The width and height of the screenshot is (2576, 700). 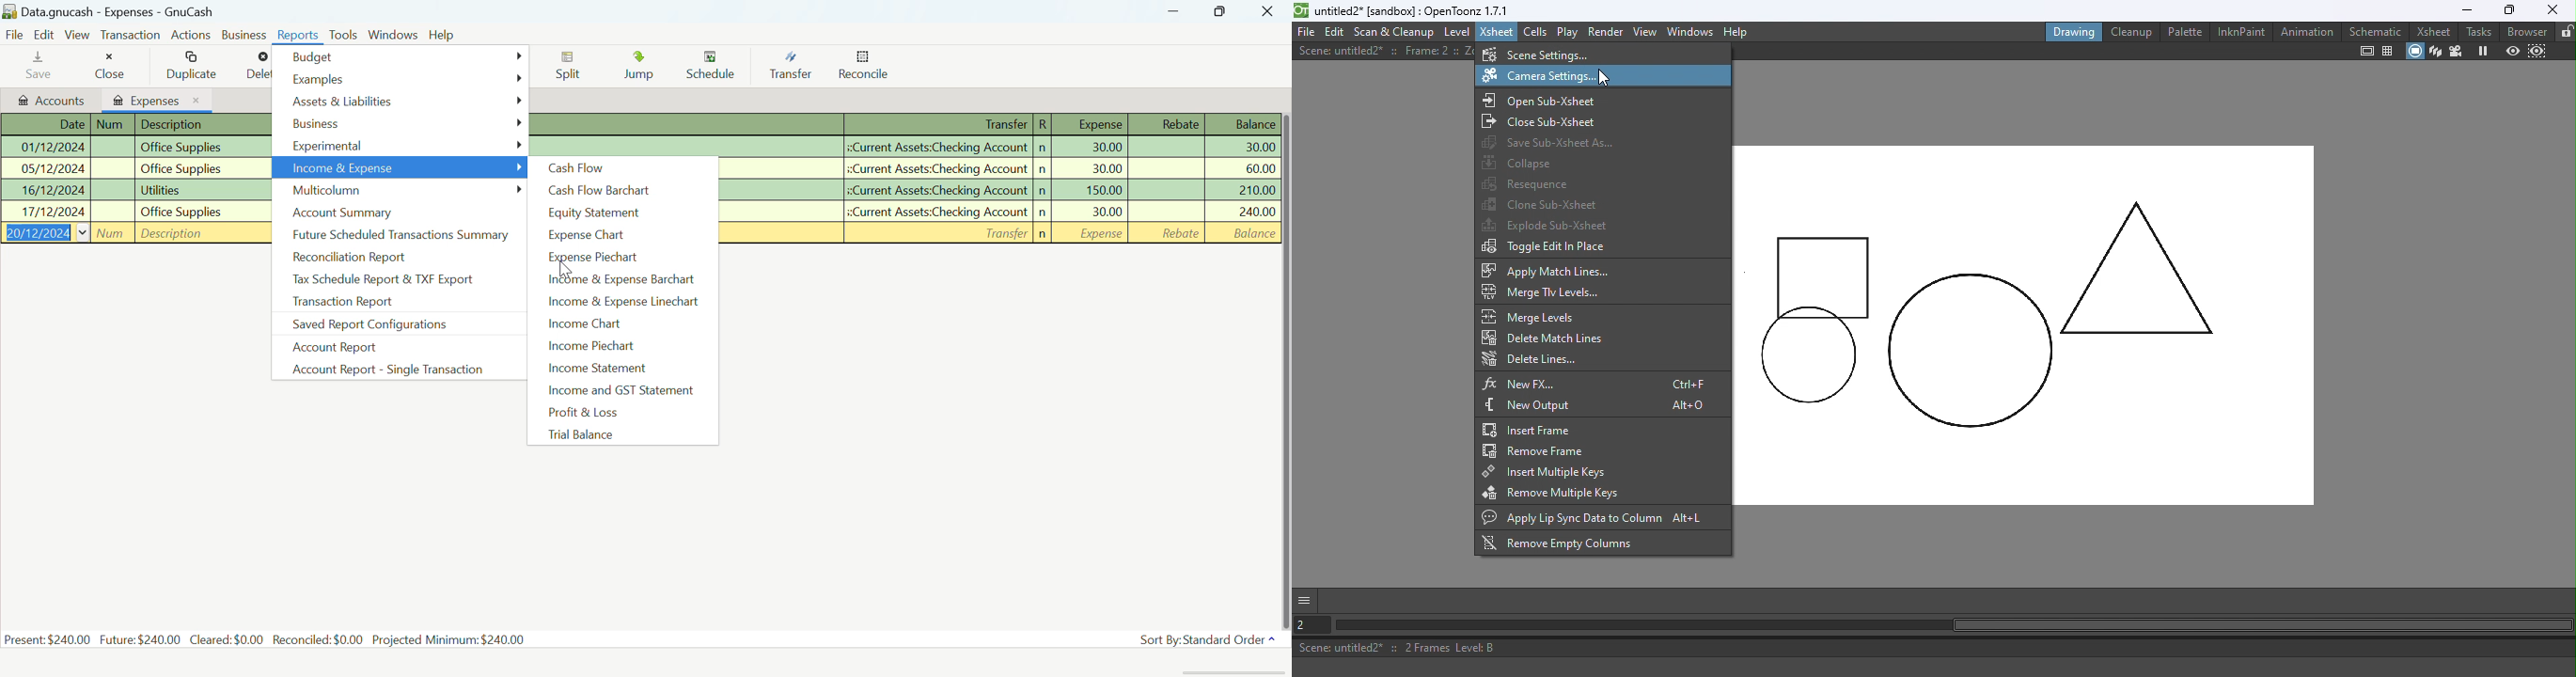 What do you see at coordinates (2565, 32) in the screenshot?
I see `Lock rooms tab` at bounding box center [2565, 32].